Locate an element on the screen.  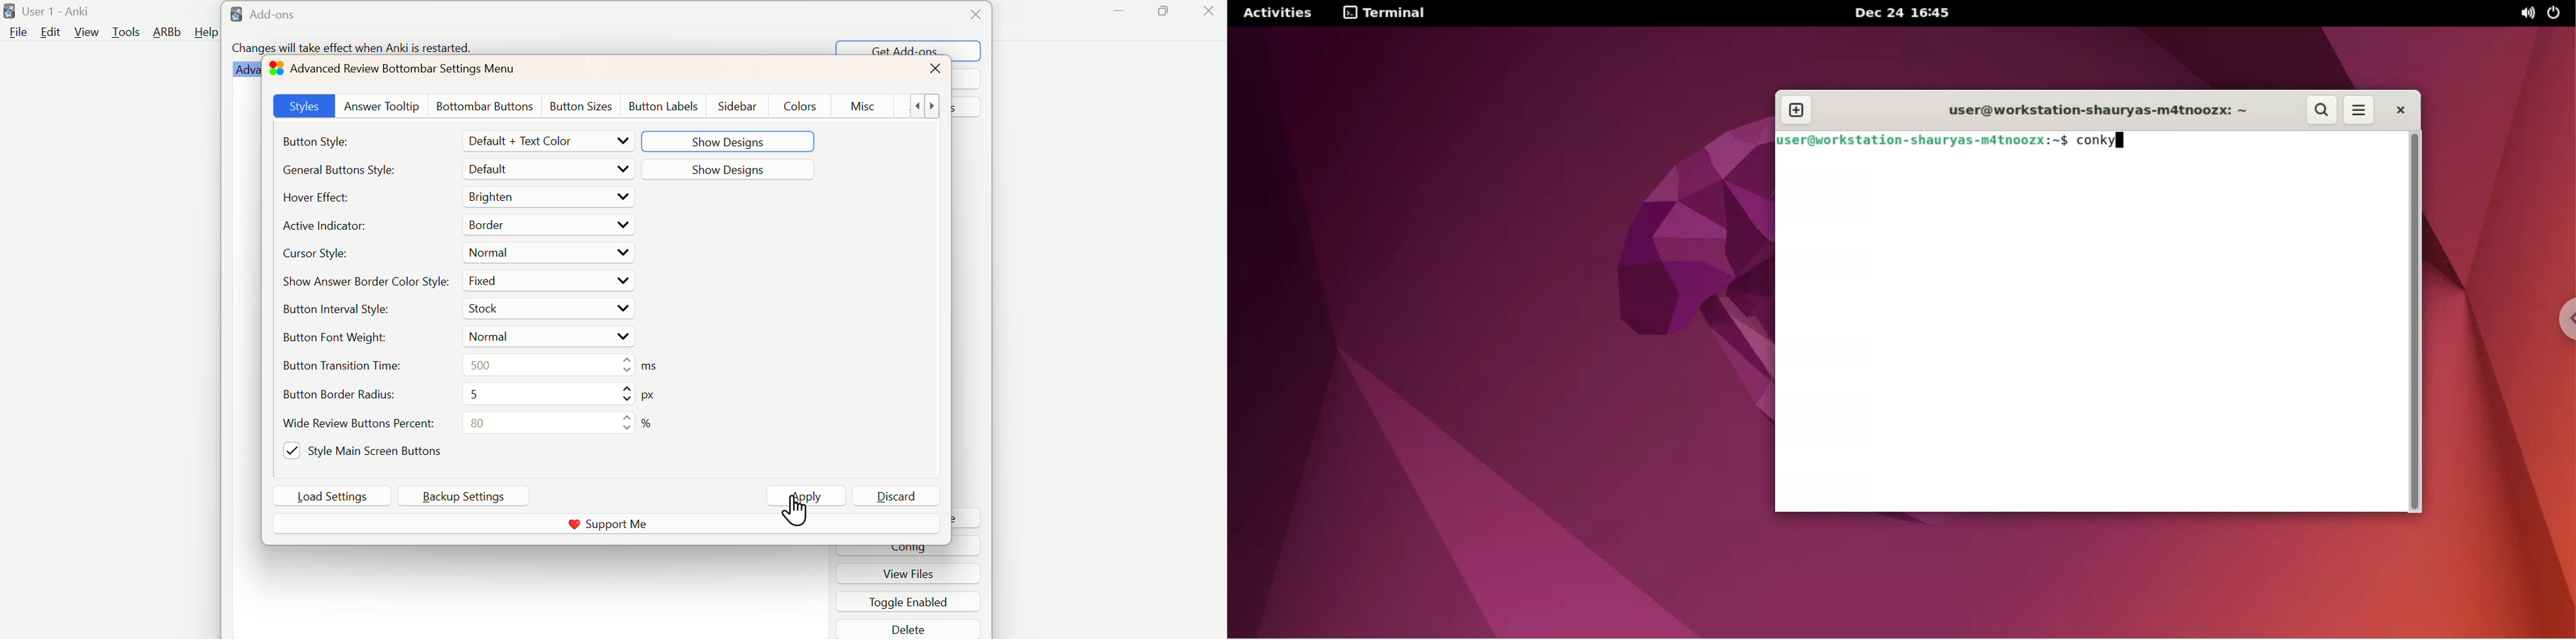
Button Internal Style is located at coordinates (347, 309).